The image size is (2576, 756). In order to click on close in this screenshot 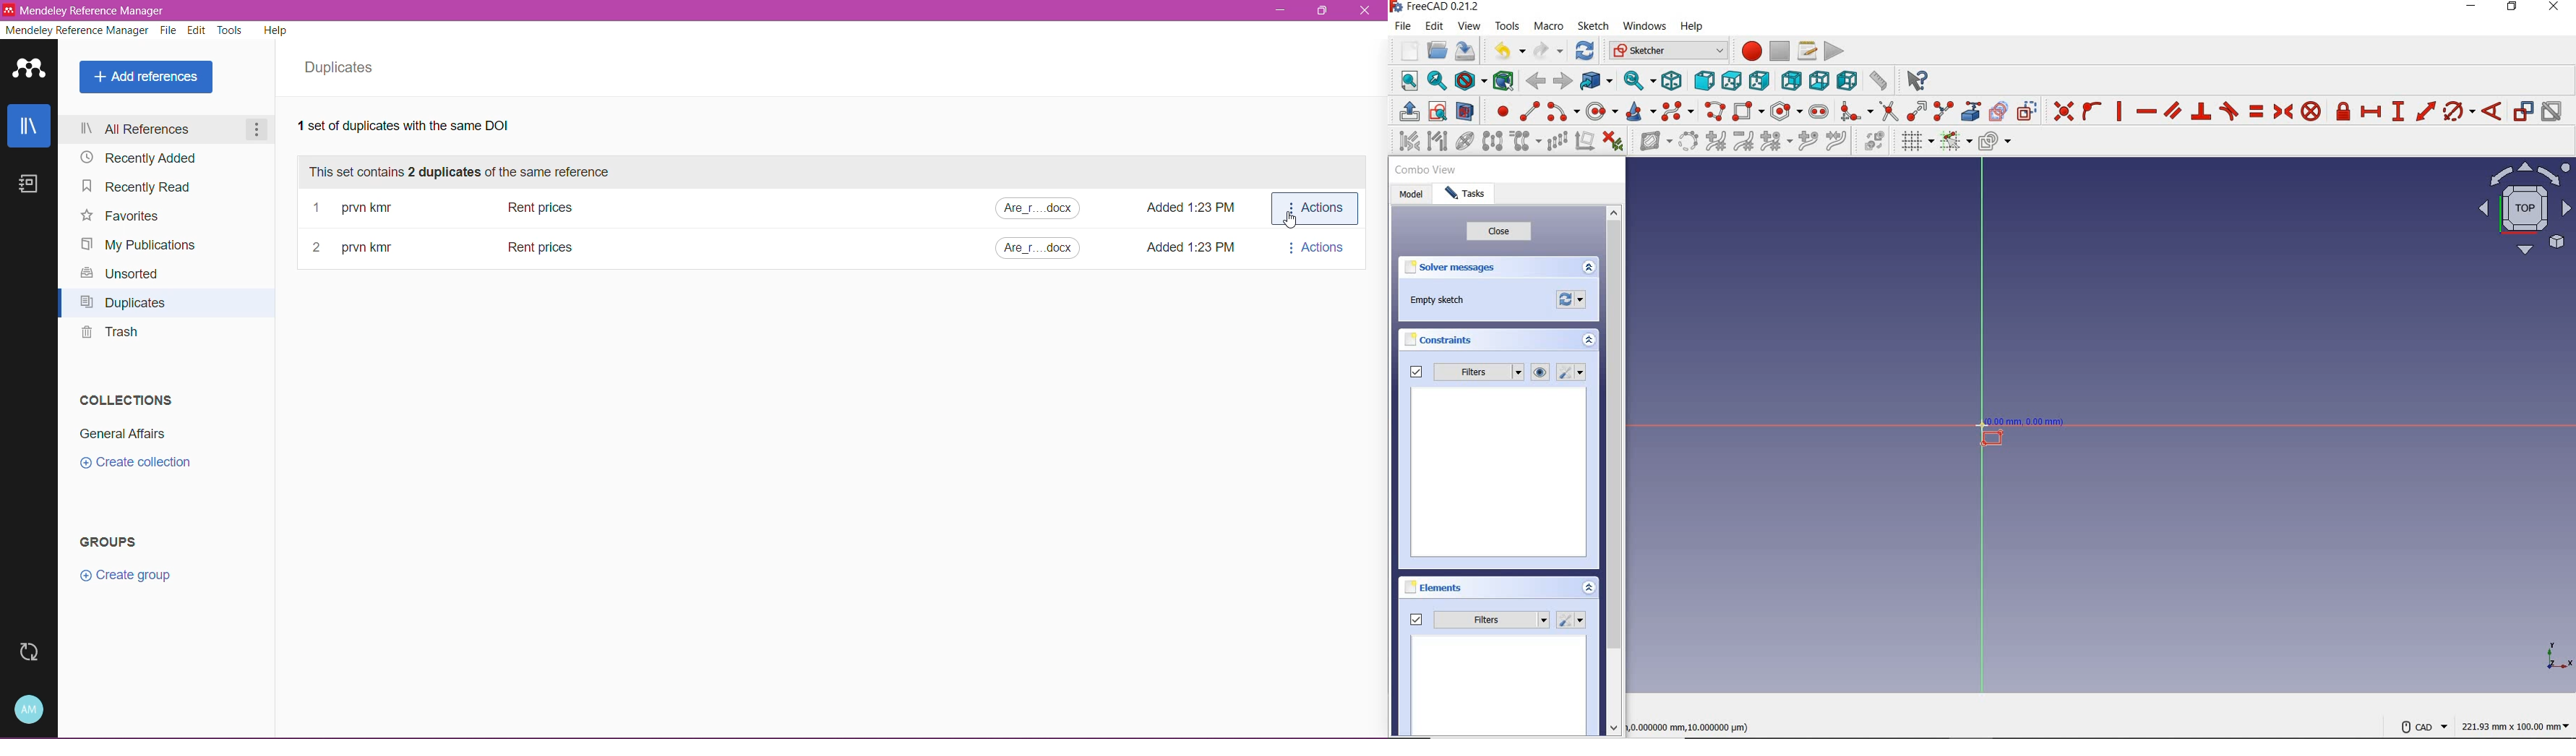, I will do `click(1499, 234)`.